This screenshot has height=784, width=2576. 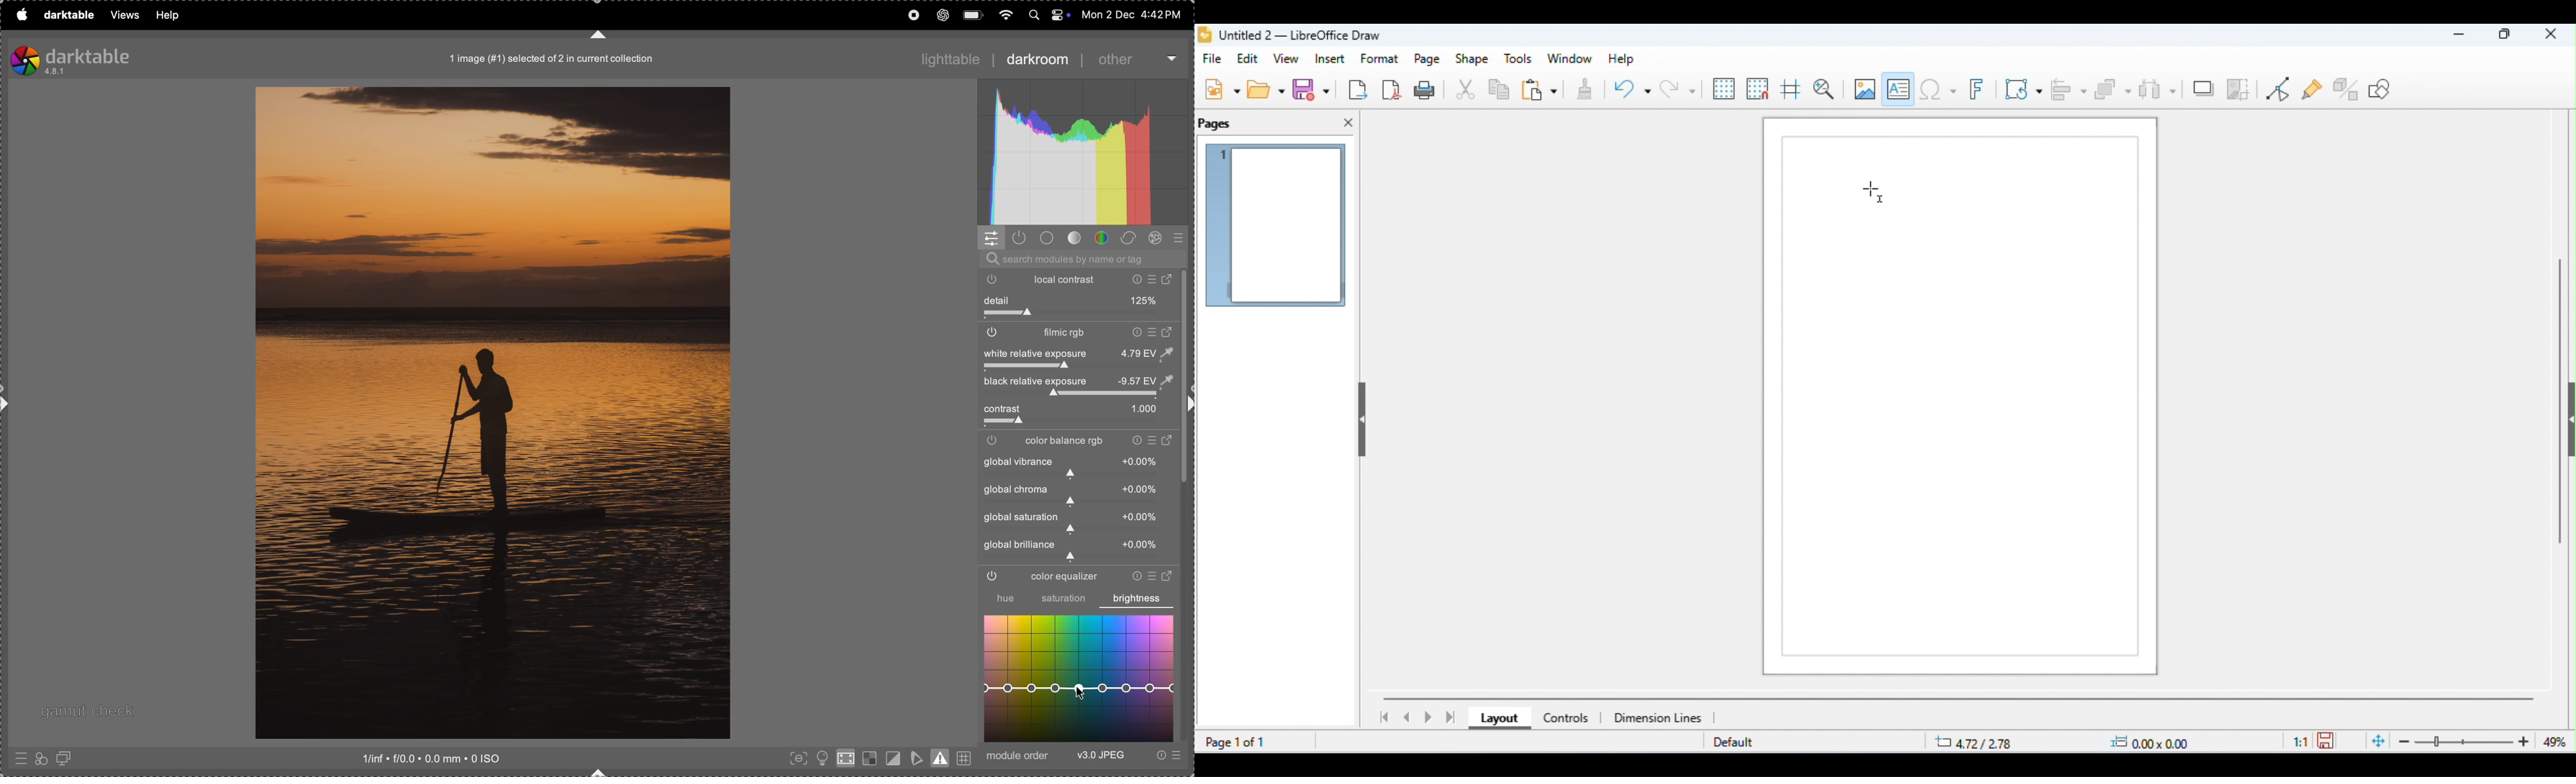 I want to click on layout, so click(x=1496, y=719).